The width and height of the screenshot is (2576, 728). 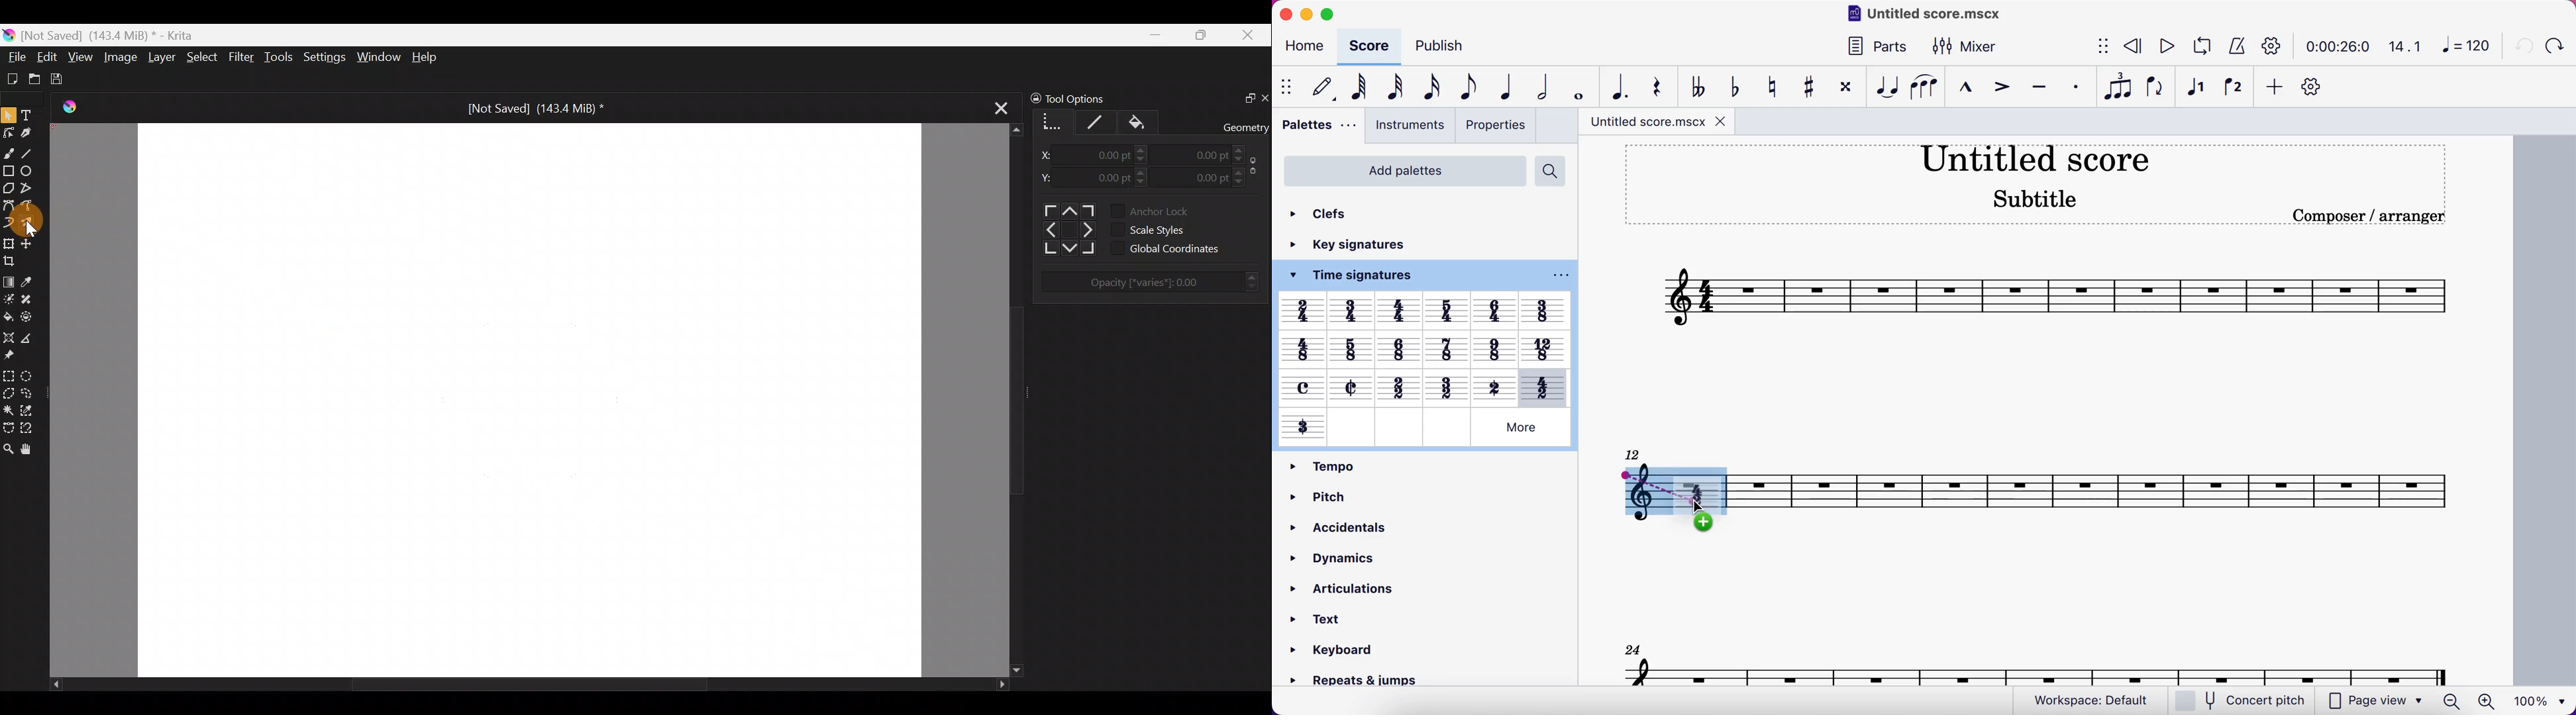 What do you see at coordinates (8, 299) in the screenshot?
I see `Colorize mask tool` at bounding box center [8, 299].